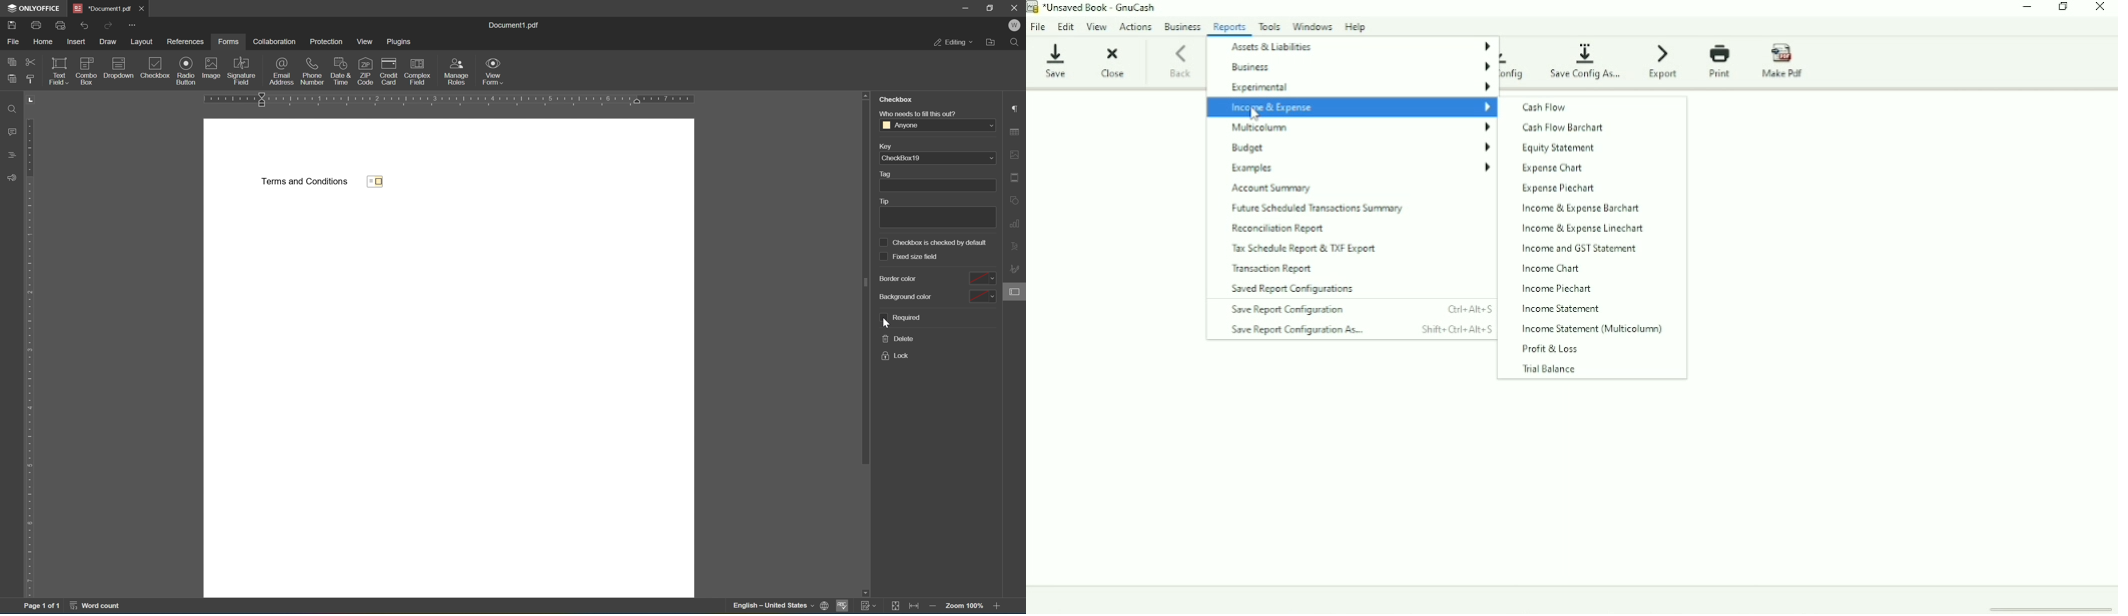  I want to click on Income & Expense Barchart, so click(1578, 208).